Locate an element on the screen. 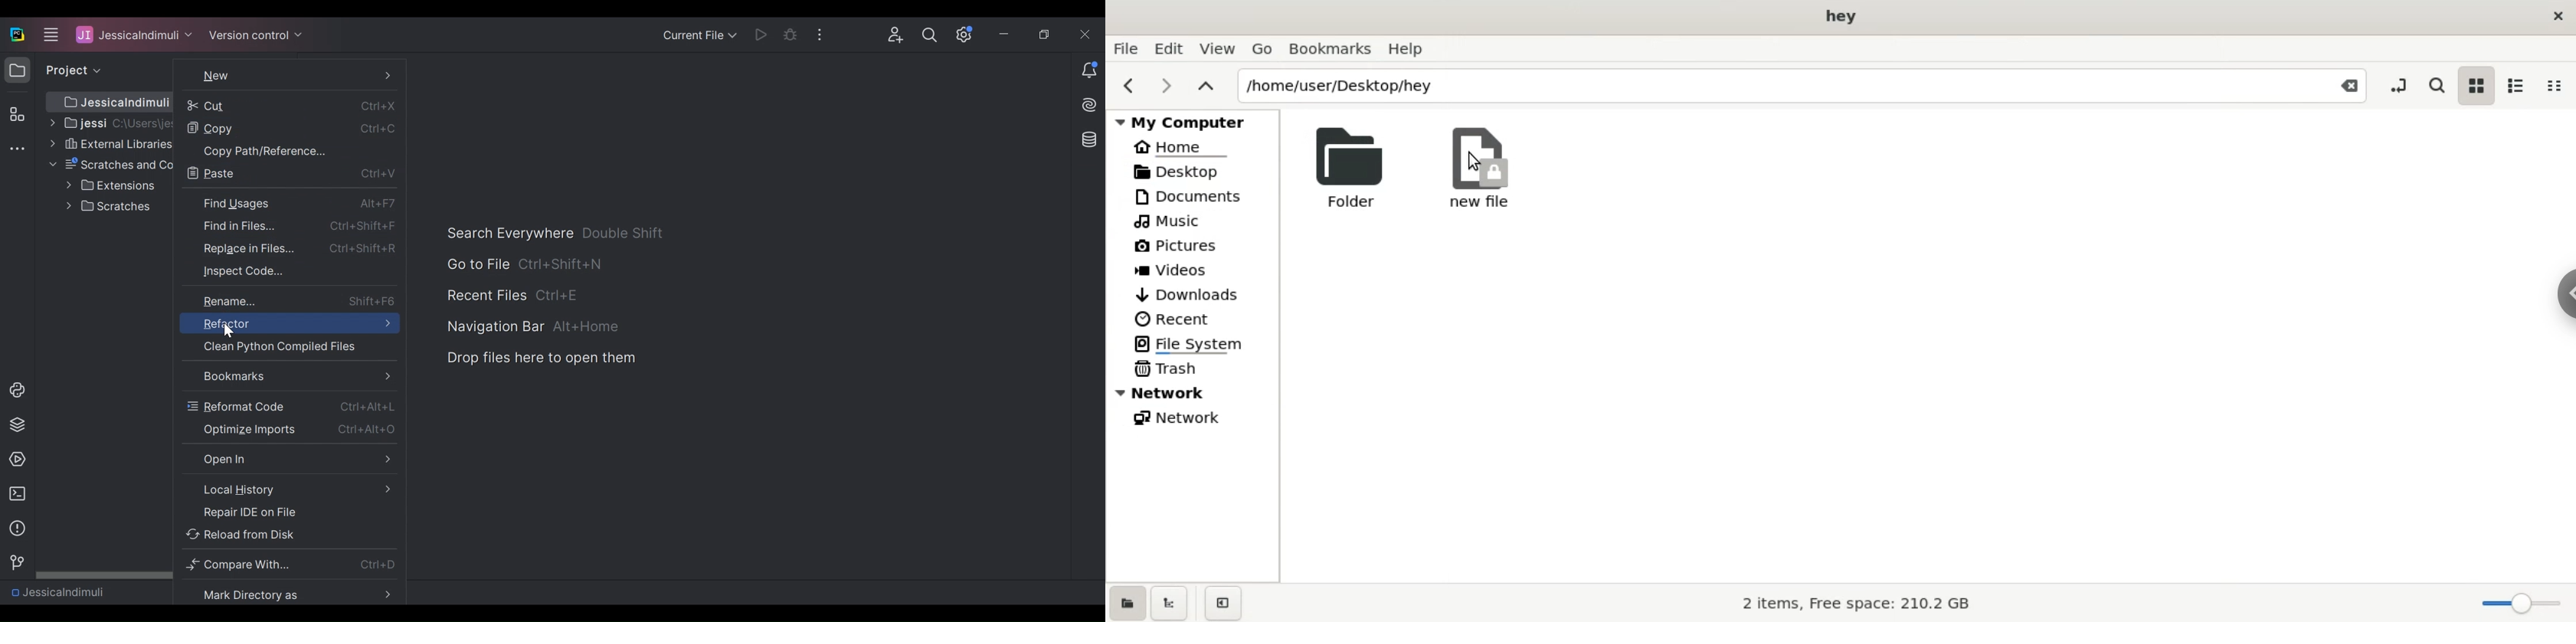 The image size is (2576, 644). Desktop is located at coordinates (1187, 171).